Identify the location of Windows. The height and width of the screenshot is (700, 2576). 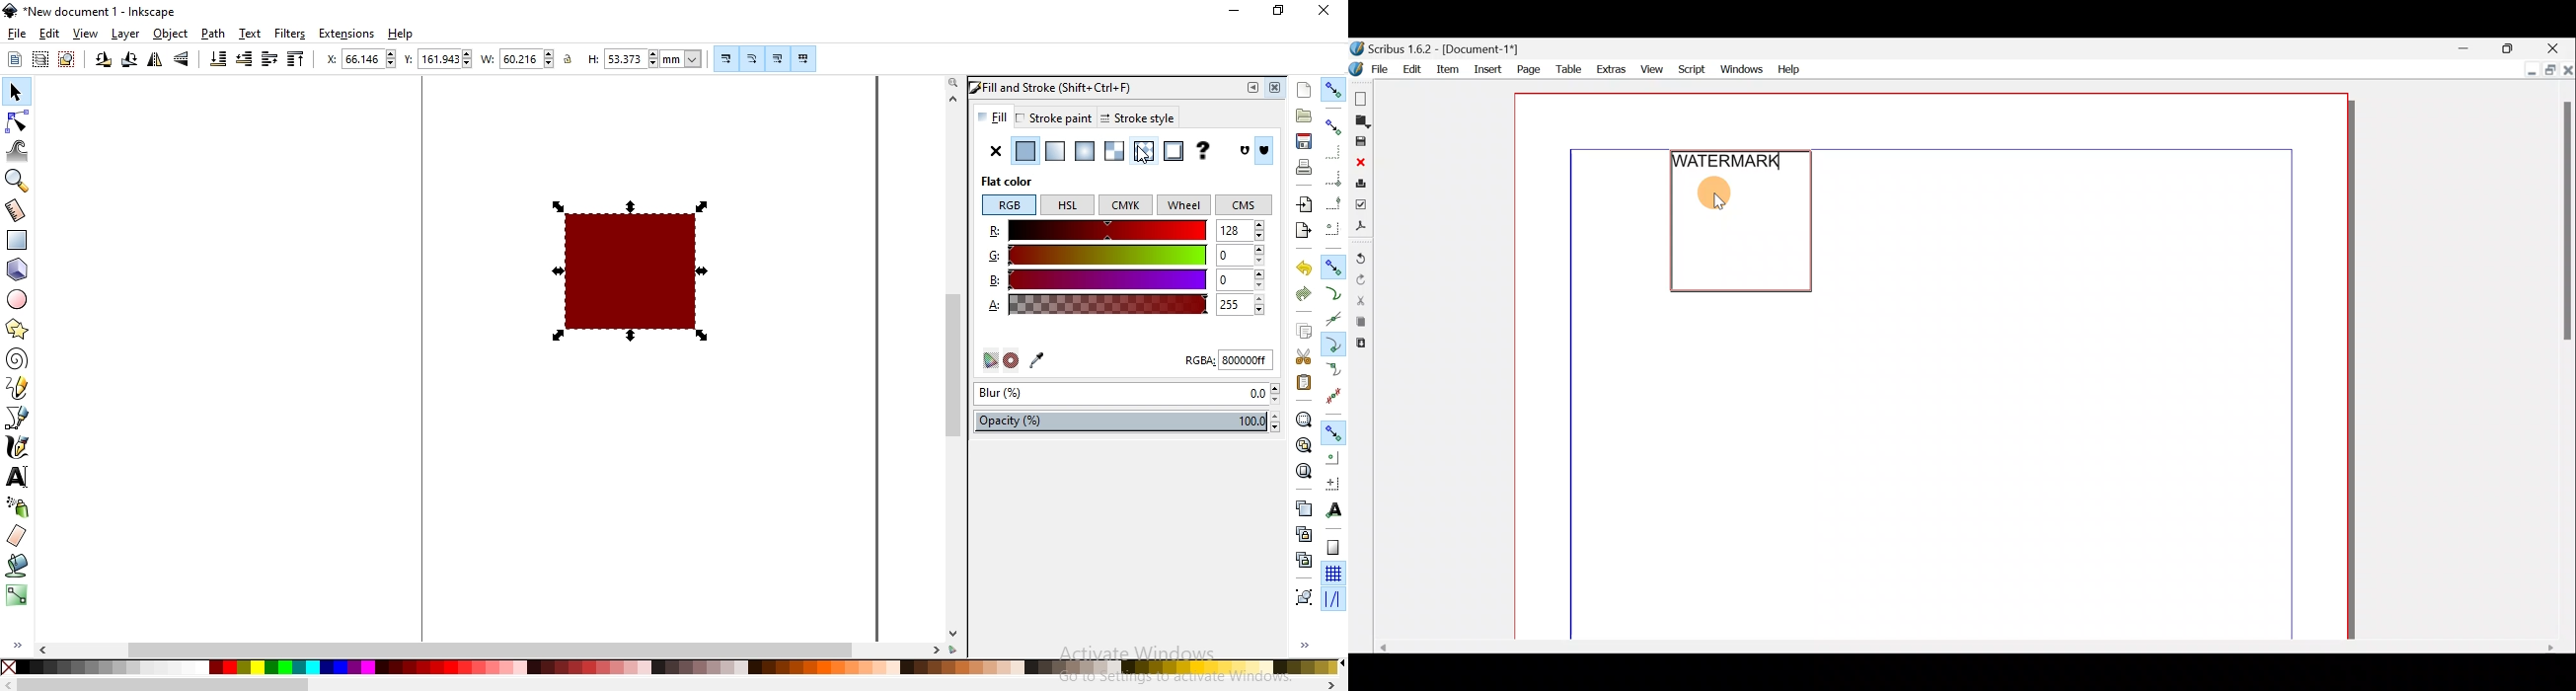
(1742, 68).